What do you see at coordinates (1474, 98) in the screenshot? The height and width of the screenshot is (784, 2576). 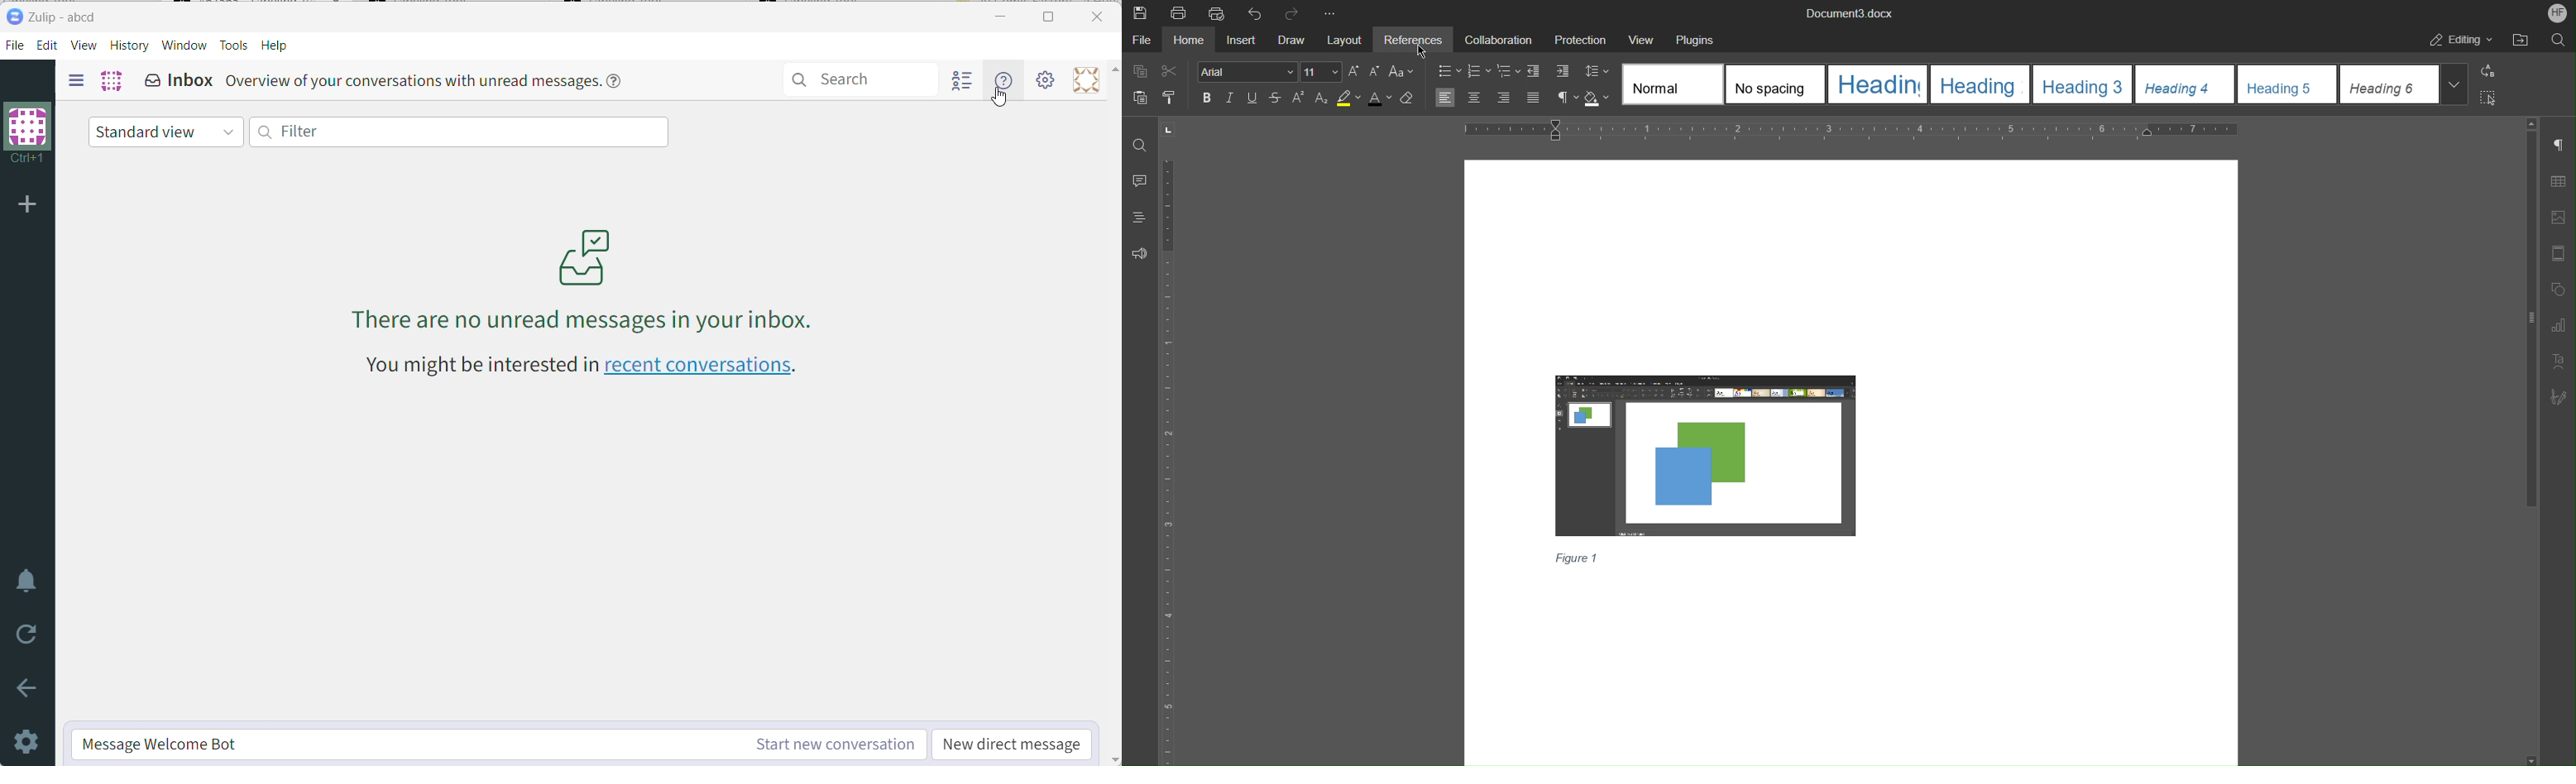 I see `Center` at bounding box center [1474, 98].